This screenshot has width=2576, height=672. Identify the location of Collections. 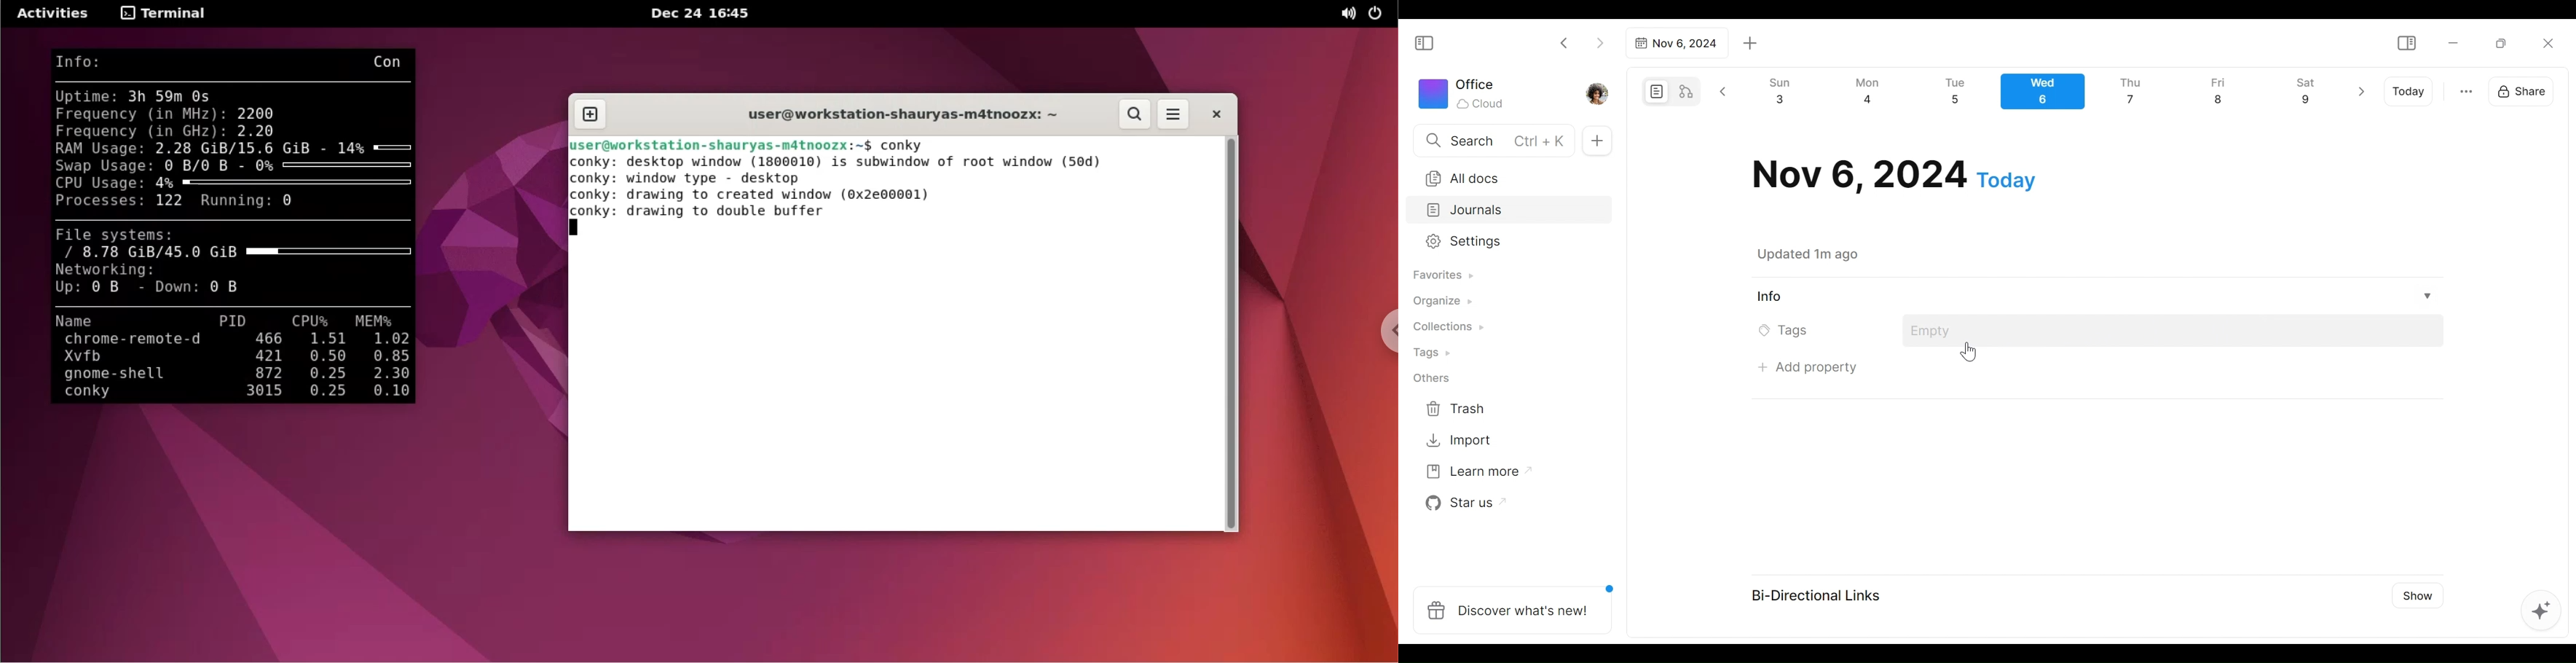
(1447, 328).